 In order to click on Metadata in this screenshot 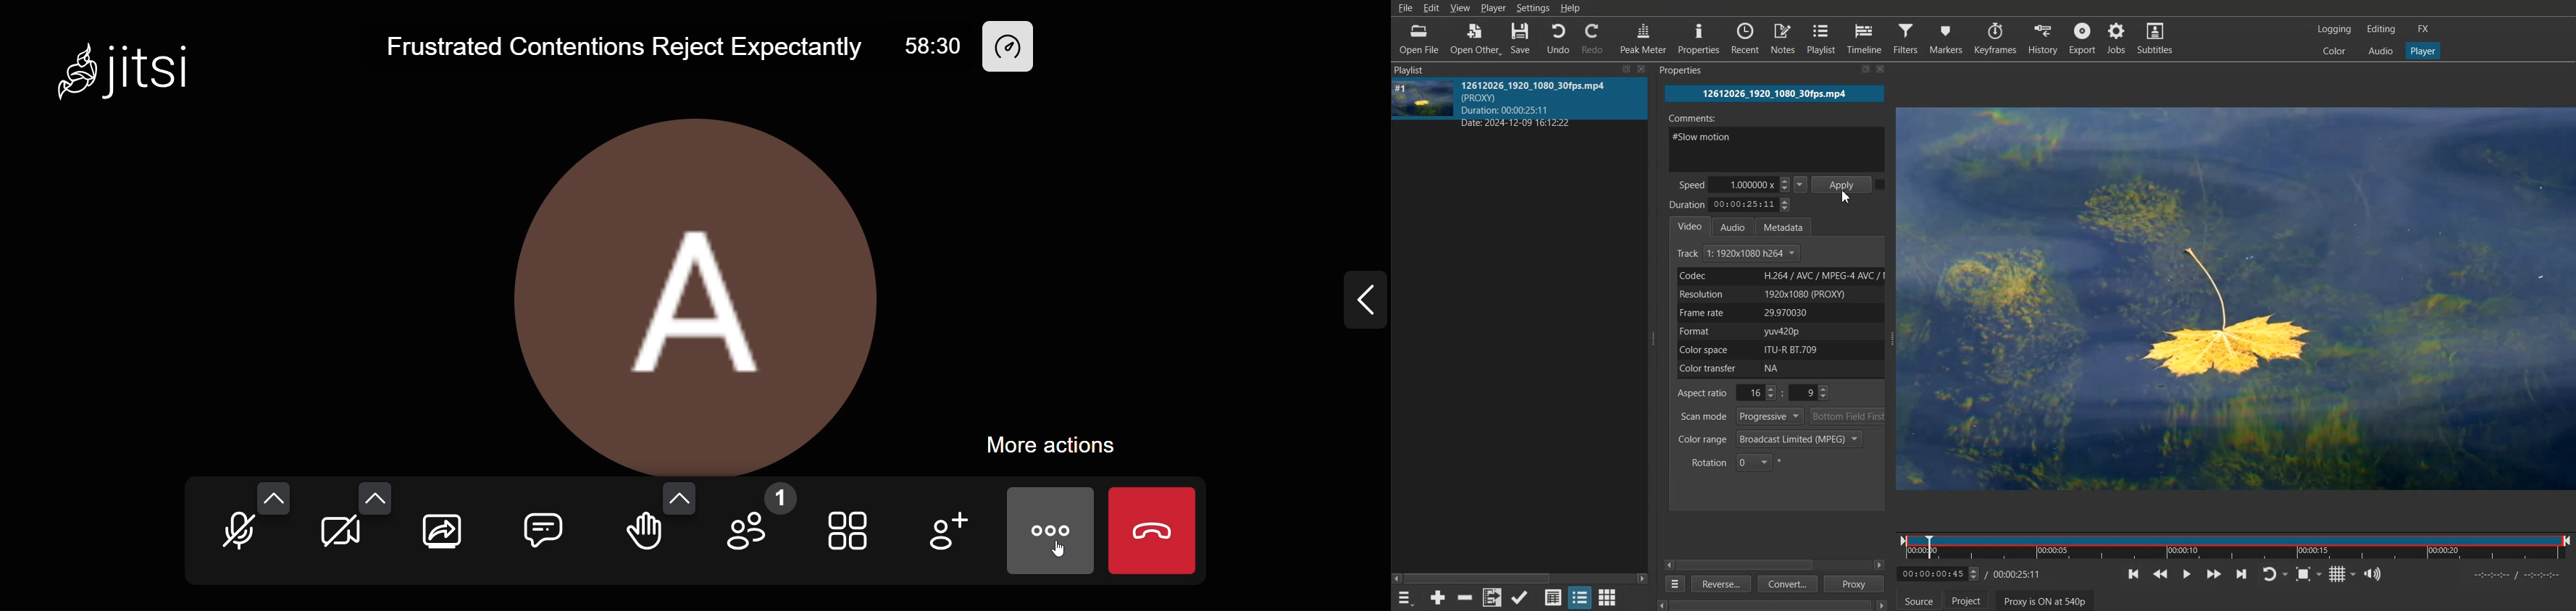, I will do `click(1789, 225)`.